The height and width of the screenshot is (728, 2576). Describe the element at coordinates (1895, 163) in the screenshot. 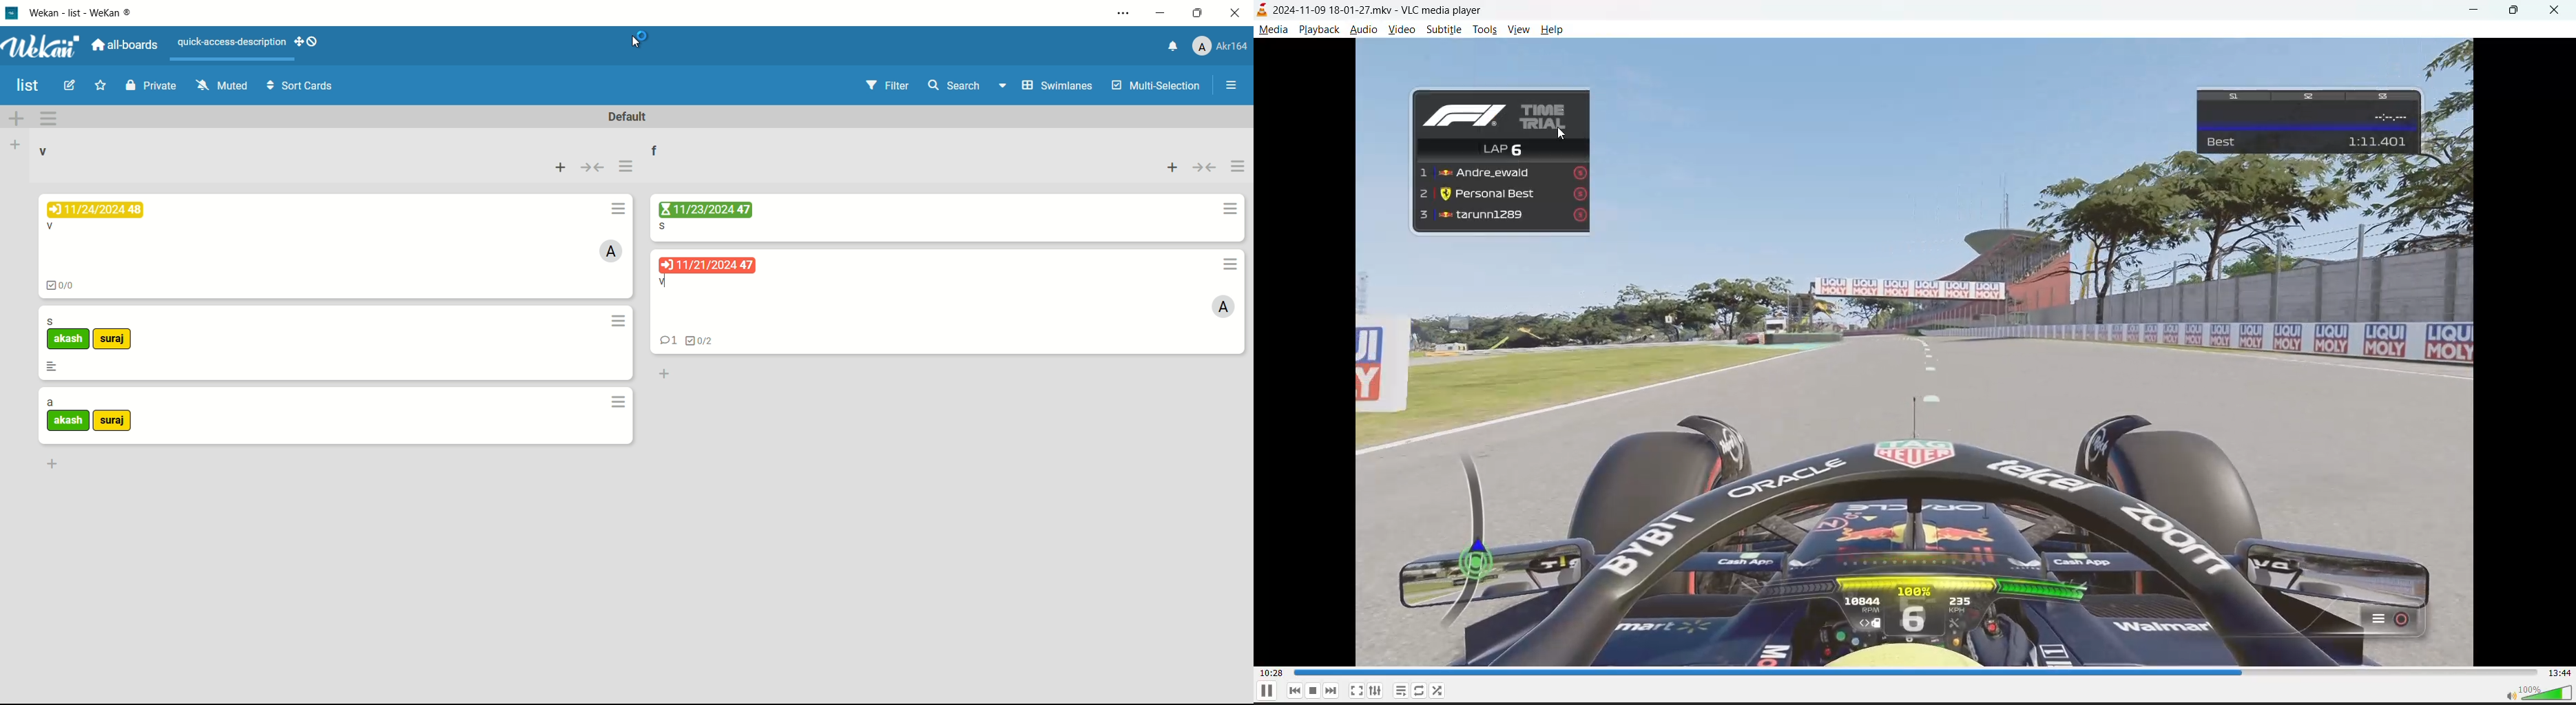

I see `preview` at that location.